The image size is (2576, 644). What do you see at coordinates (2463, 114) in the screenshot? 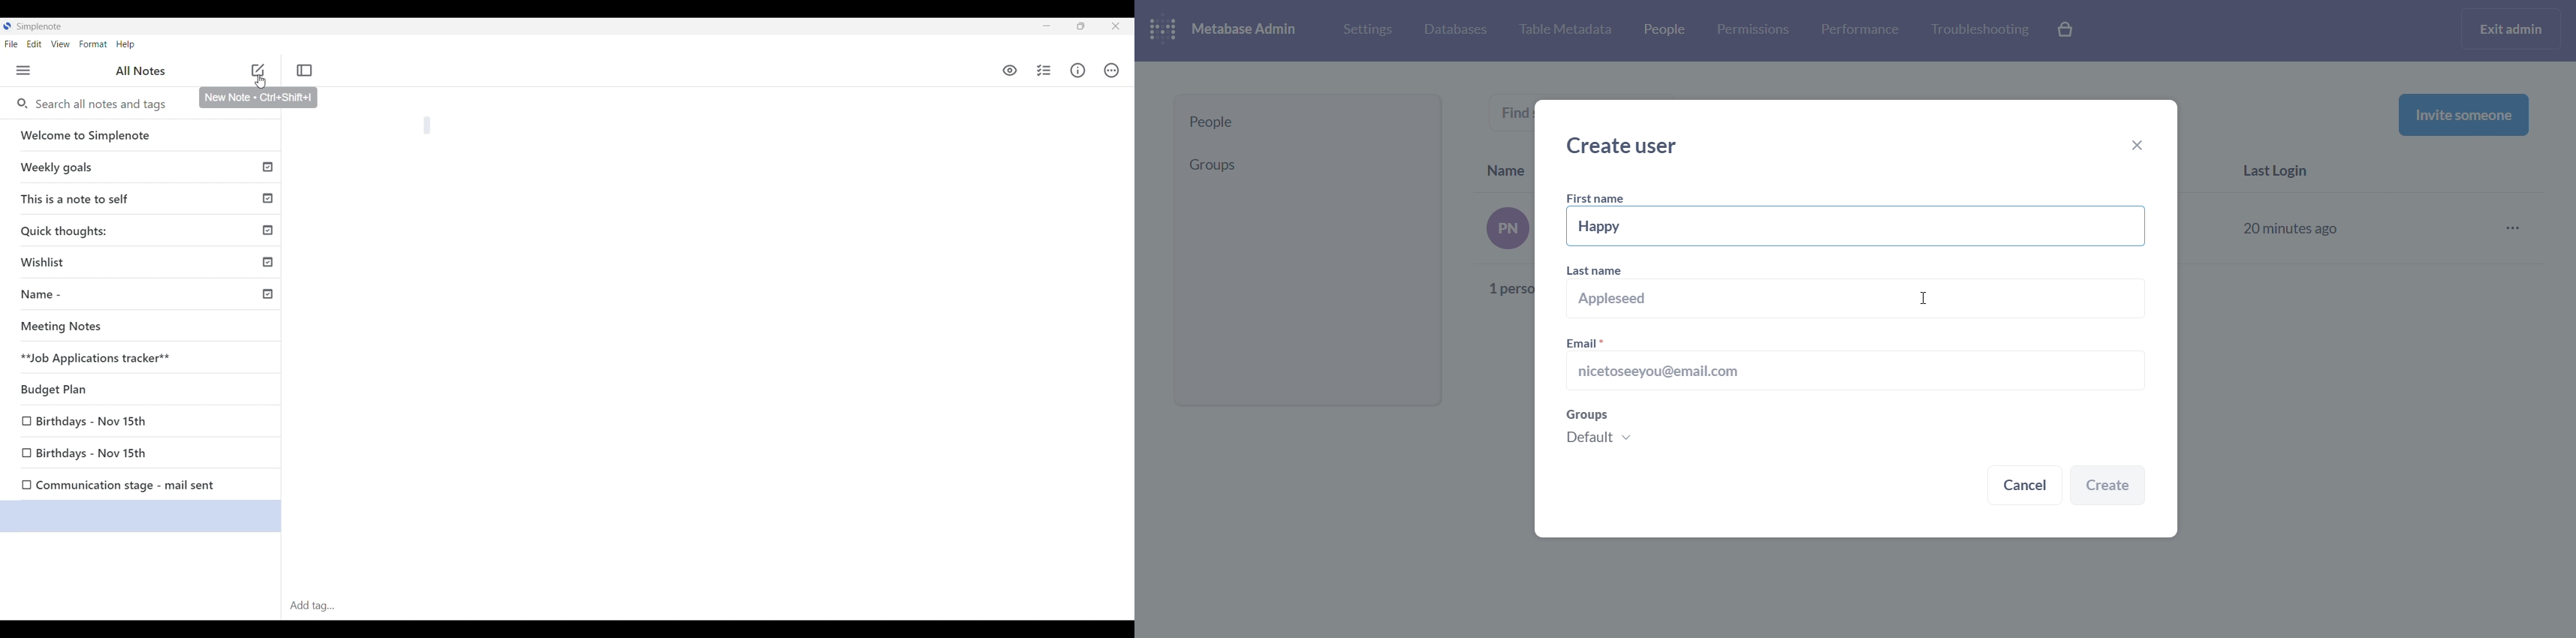
I see `invite someone` at bounding box center [2463, 114].